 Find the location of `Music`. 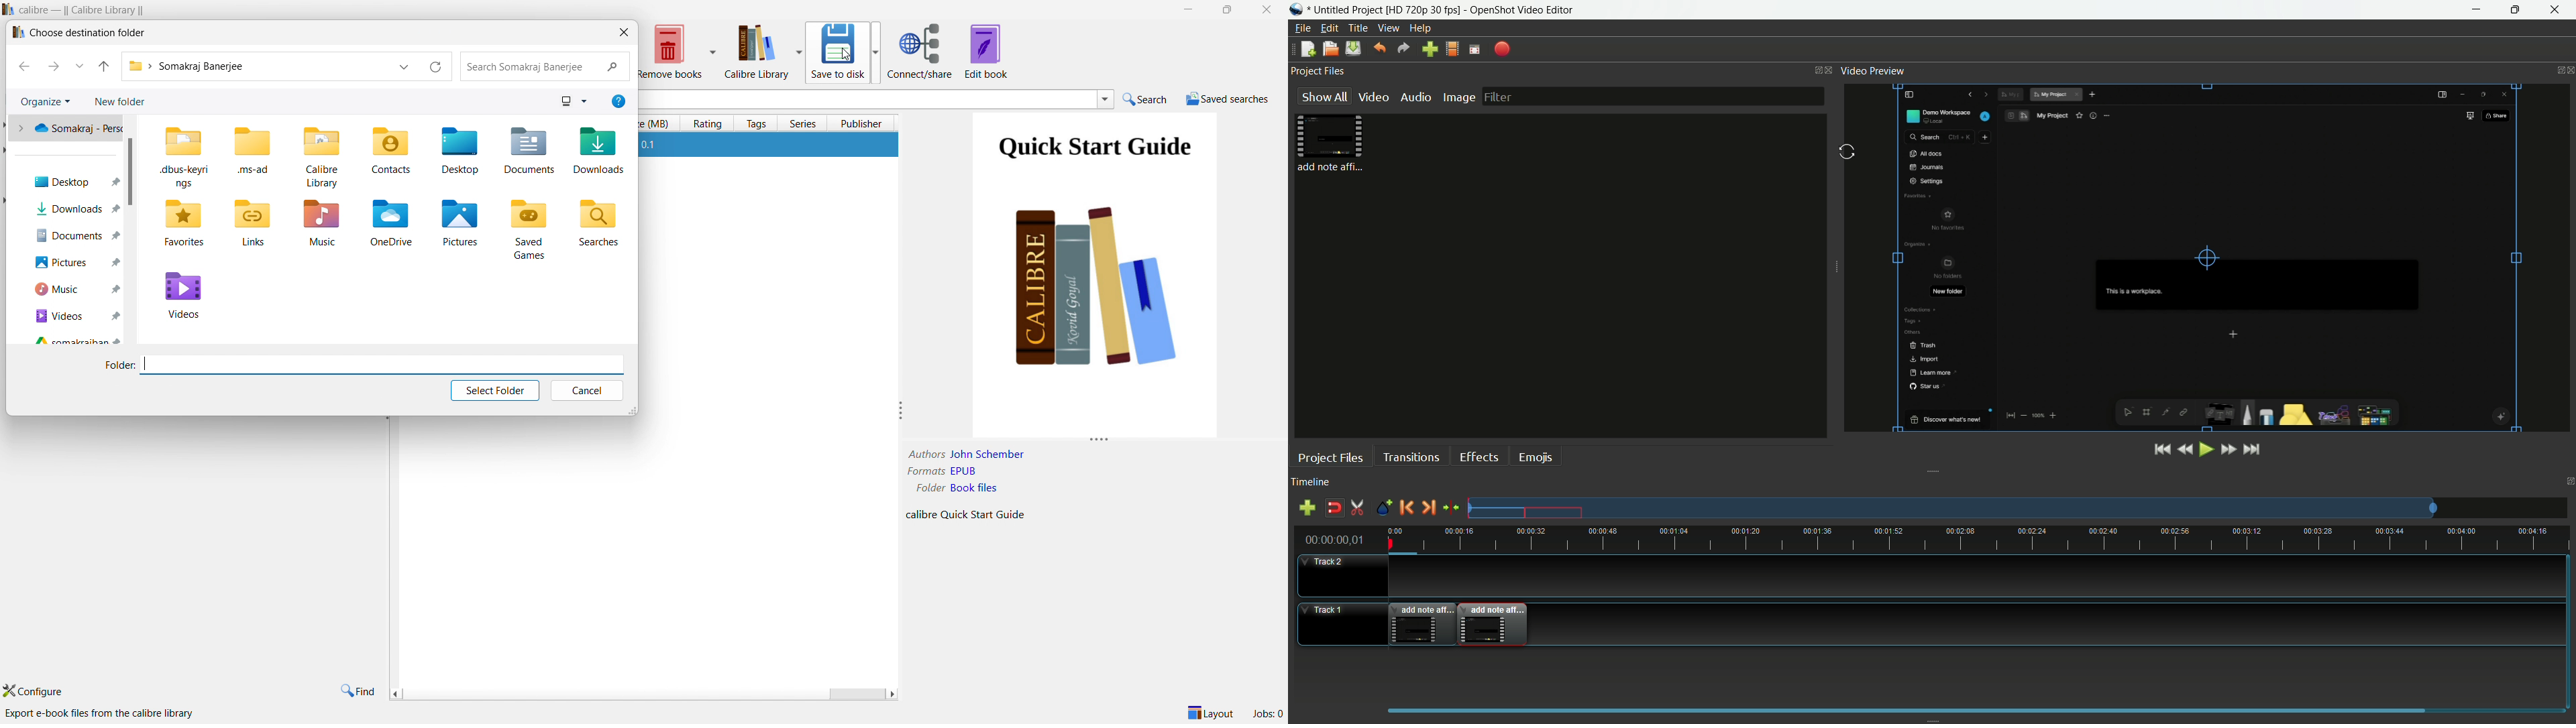

Music is located at coordinates (325, 227).